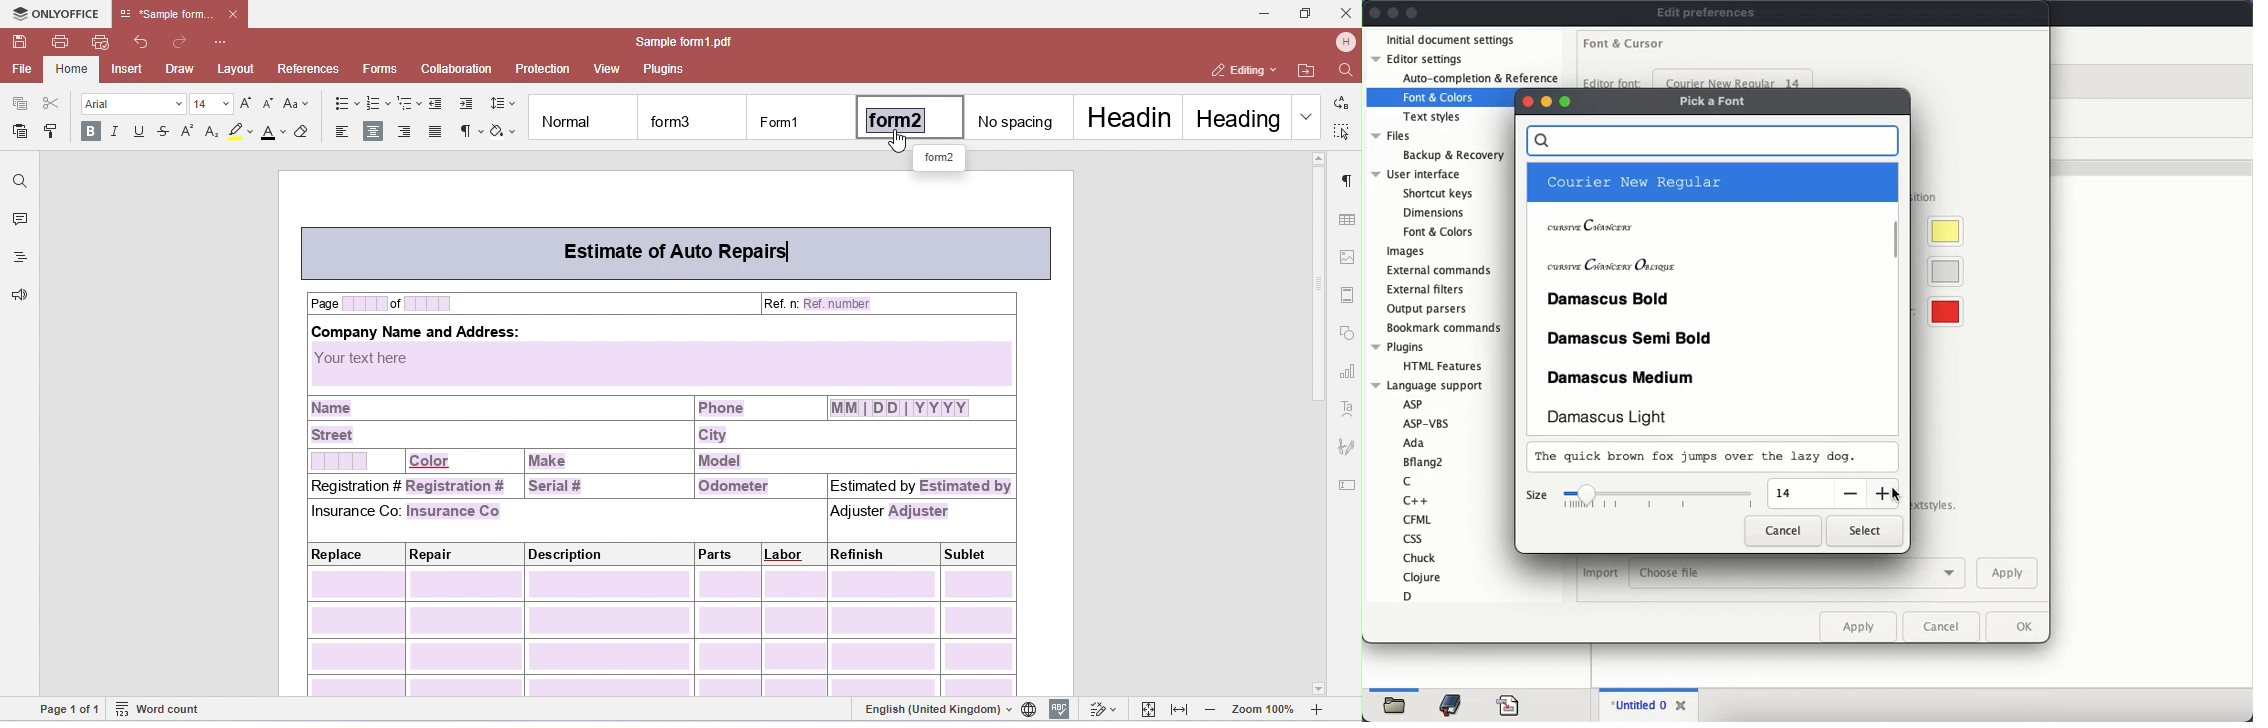  I want to click on bookmark command, so click(1442, 329).